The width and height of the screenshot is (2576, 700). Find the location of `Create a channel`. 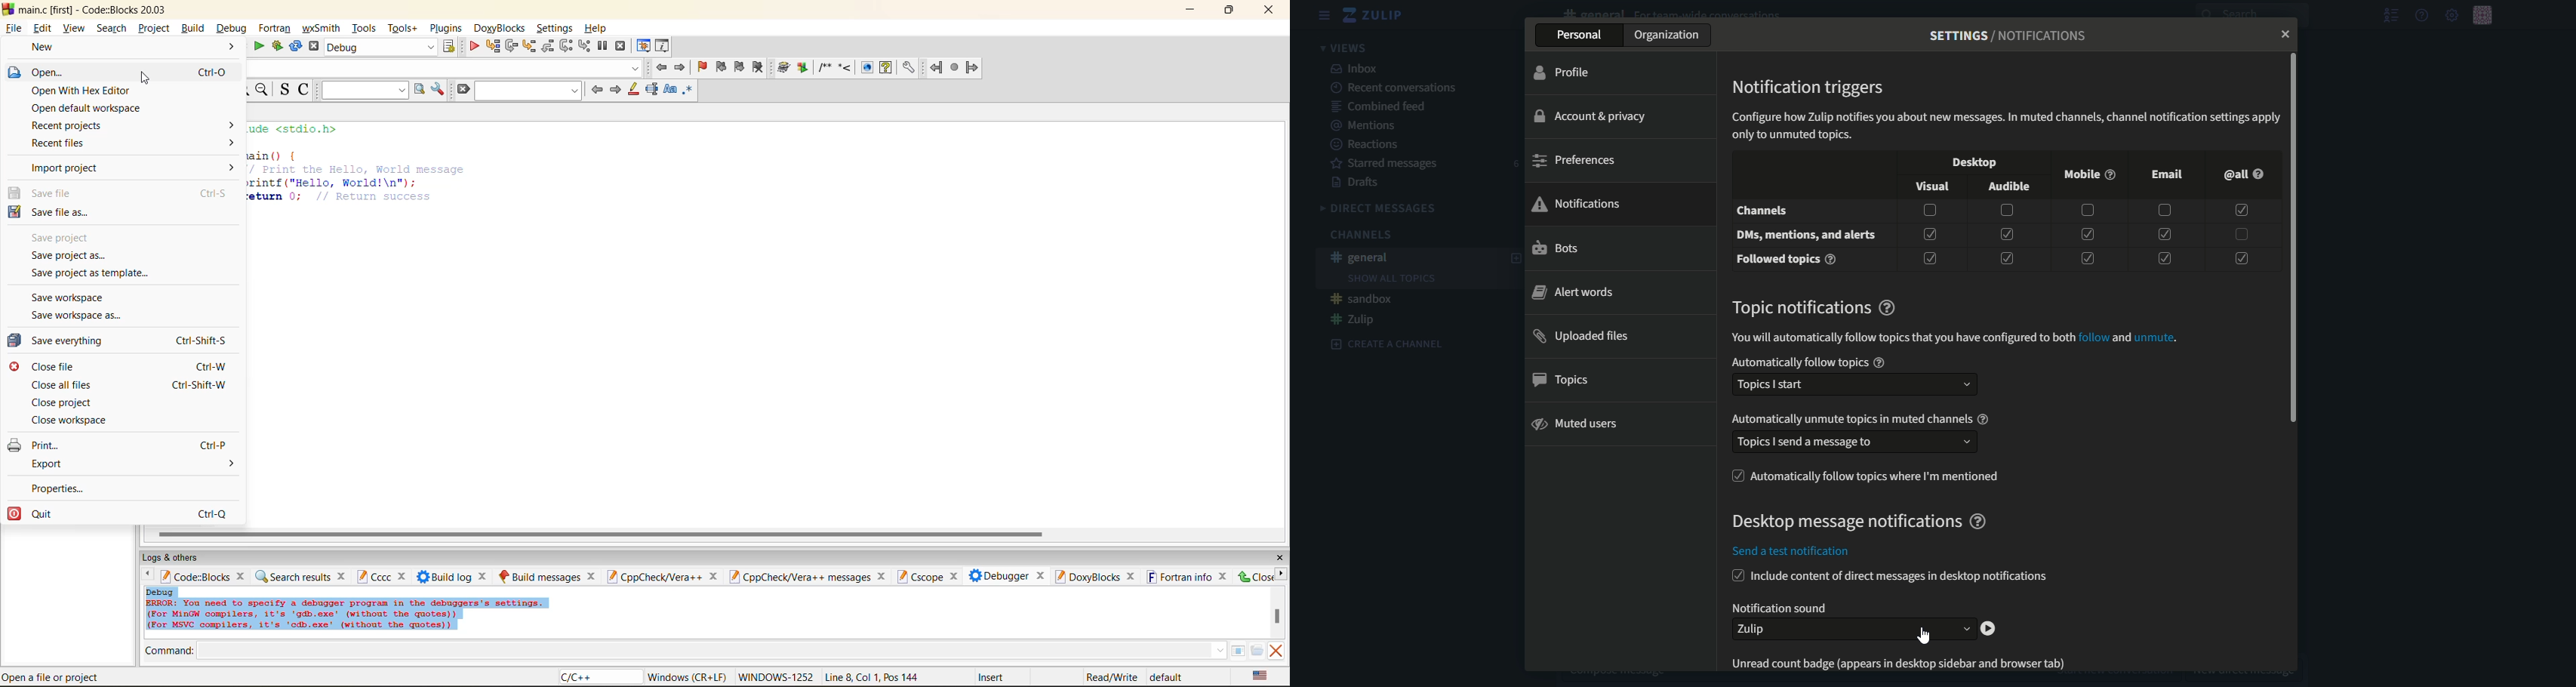

Create a channel is located at coordinates (1387, 344).